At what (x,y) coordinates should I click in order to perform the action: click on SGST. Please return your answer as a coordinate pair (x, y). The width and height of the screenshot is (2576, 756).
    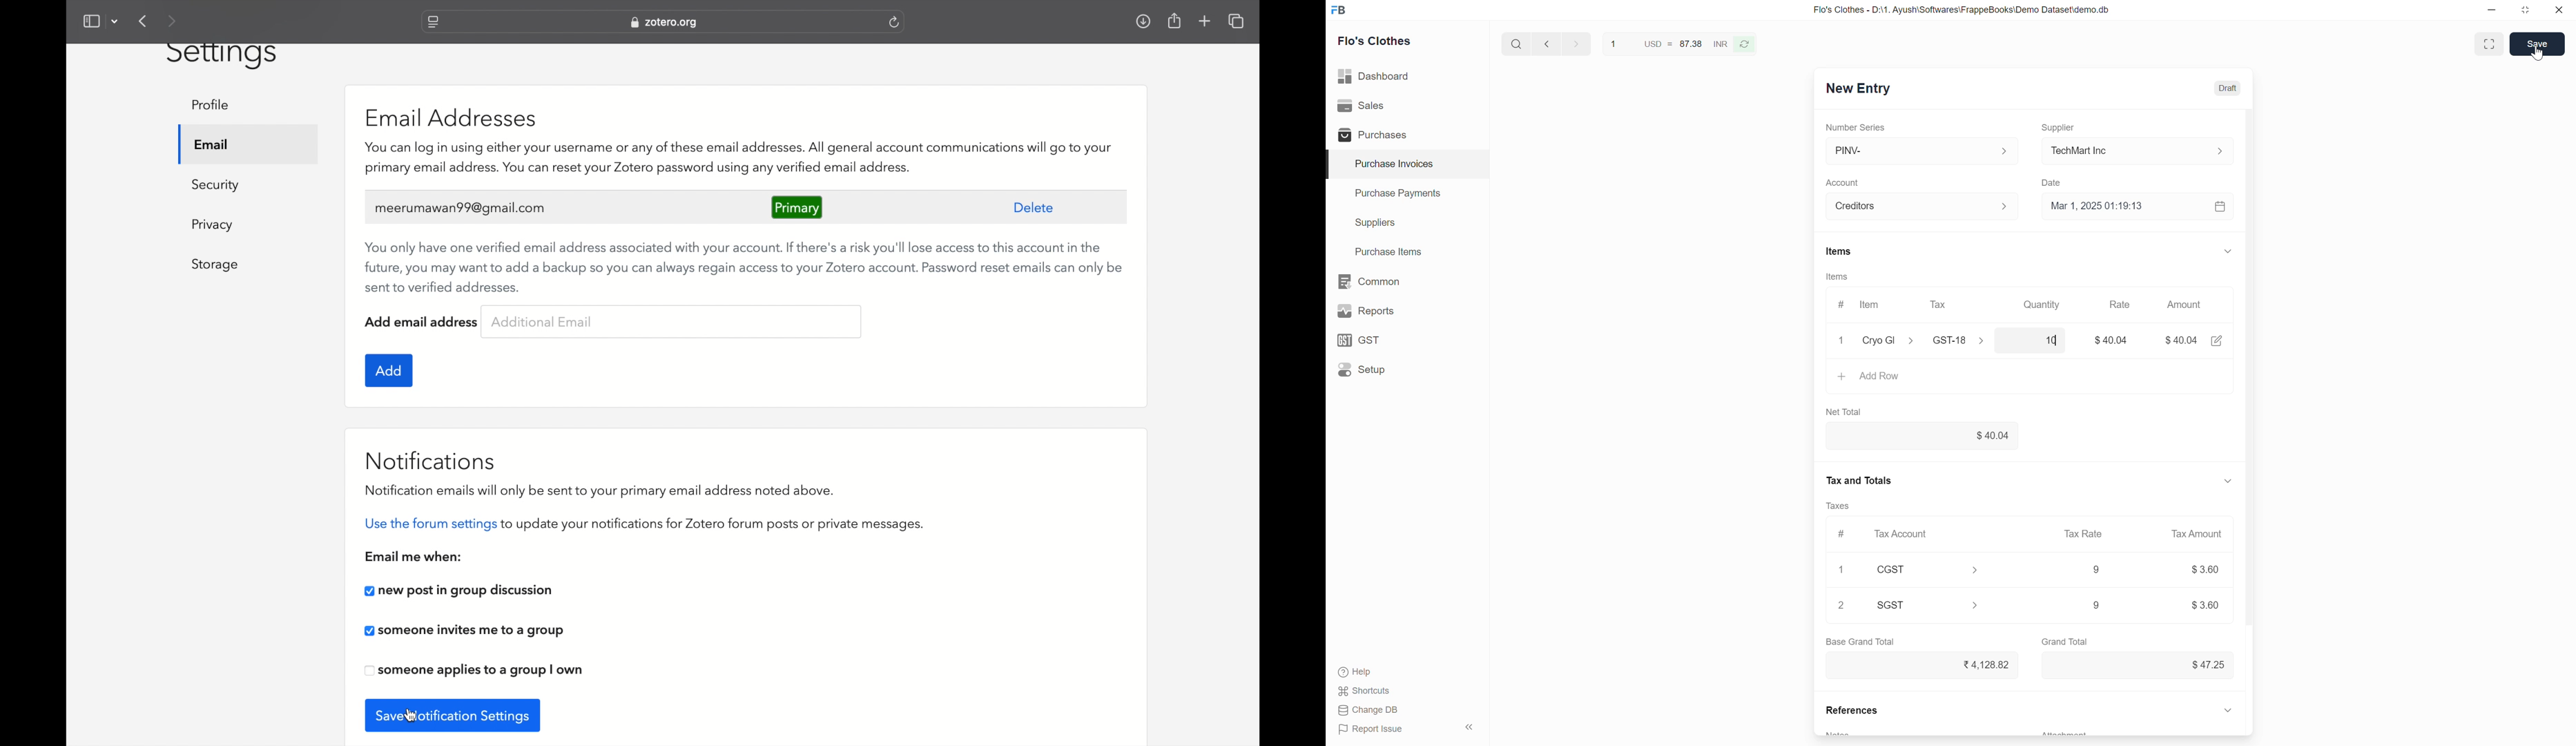
    Looking at the image, I should click on (1935, 605).